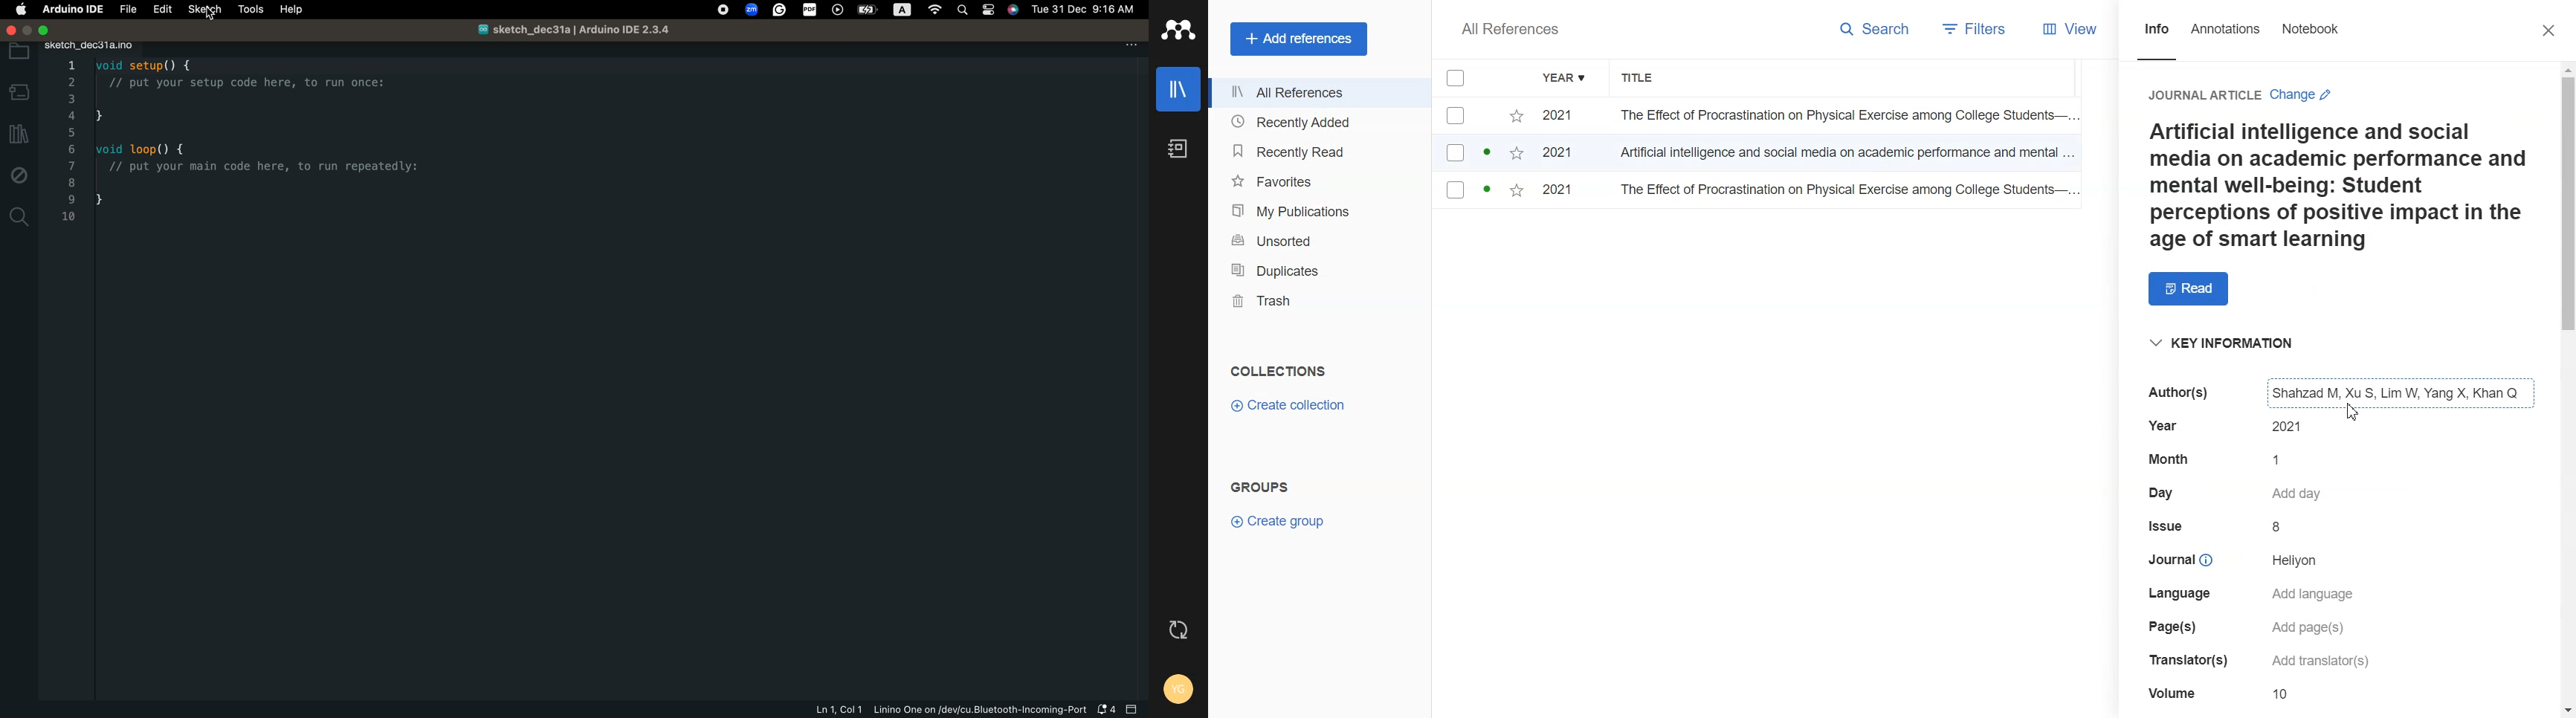 This screenshot has width=2576, height=728. I want to click on My Publication, so click(1318, 210).